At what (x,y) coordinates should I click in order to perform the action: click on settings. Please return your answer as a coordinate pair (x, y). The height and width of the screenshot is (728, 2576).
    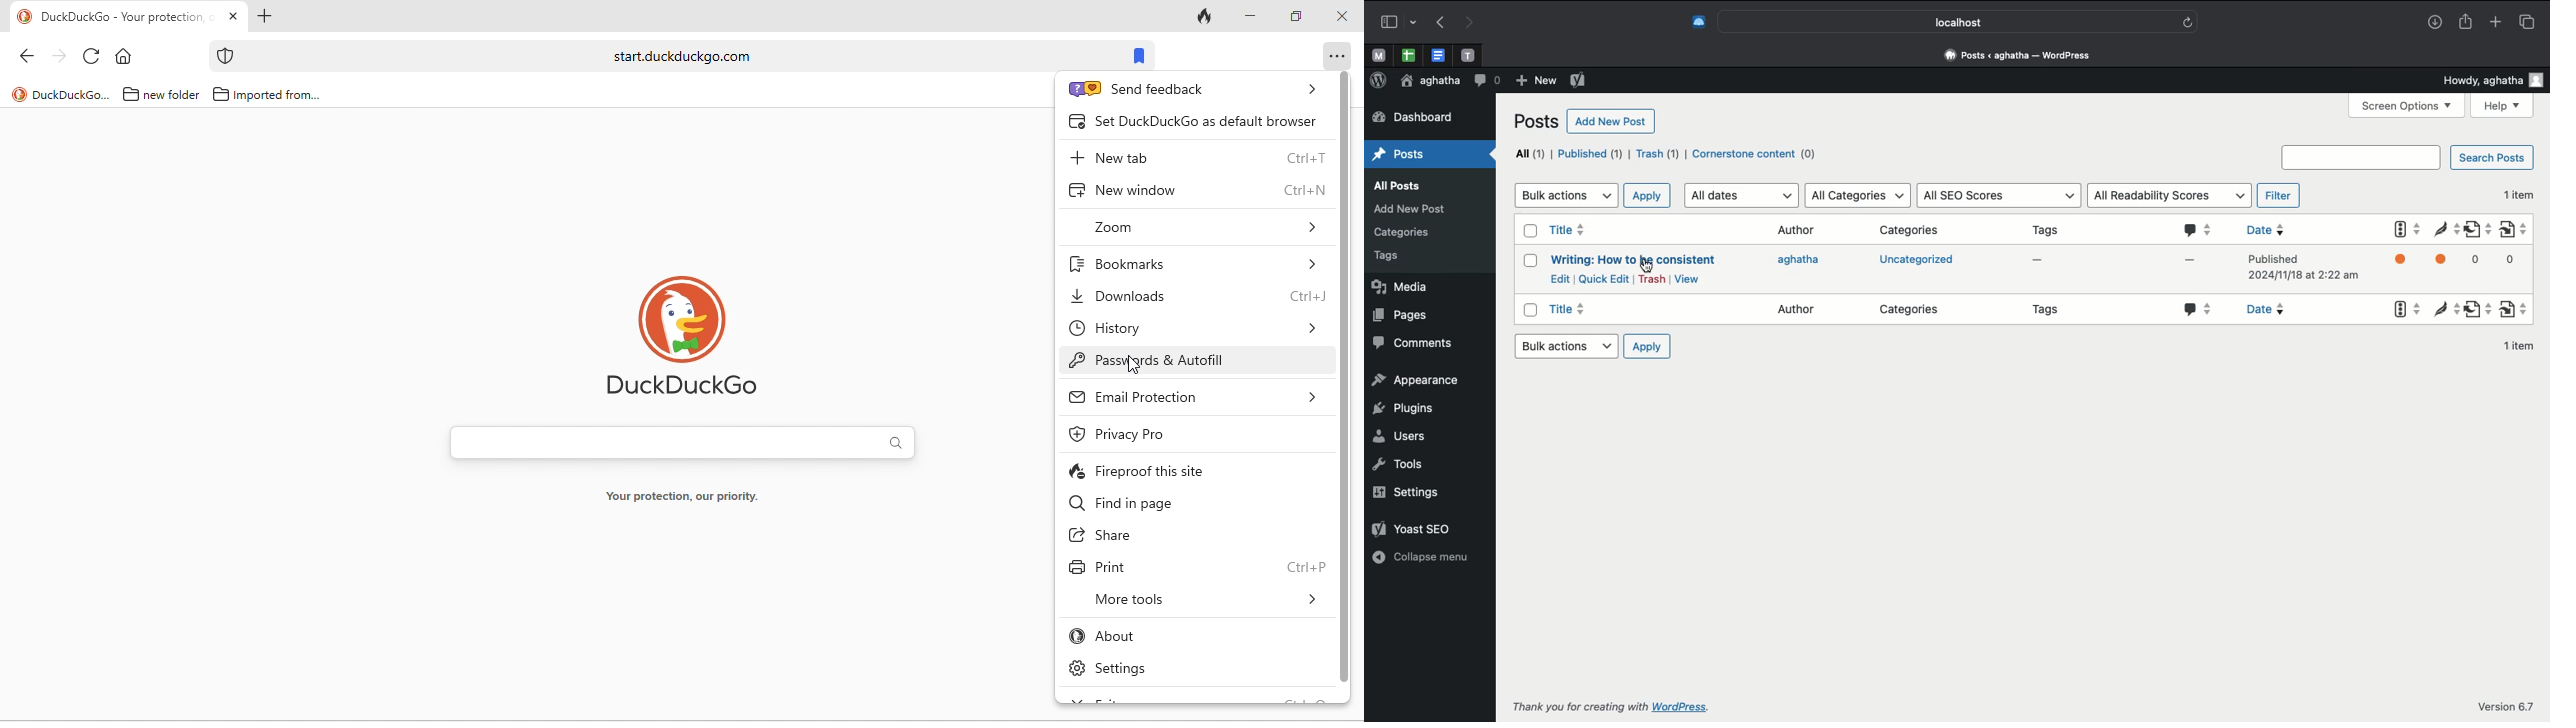
    Looking at the image, I should click on (1179, 668).